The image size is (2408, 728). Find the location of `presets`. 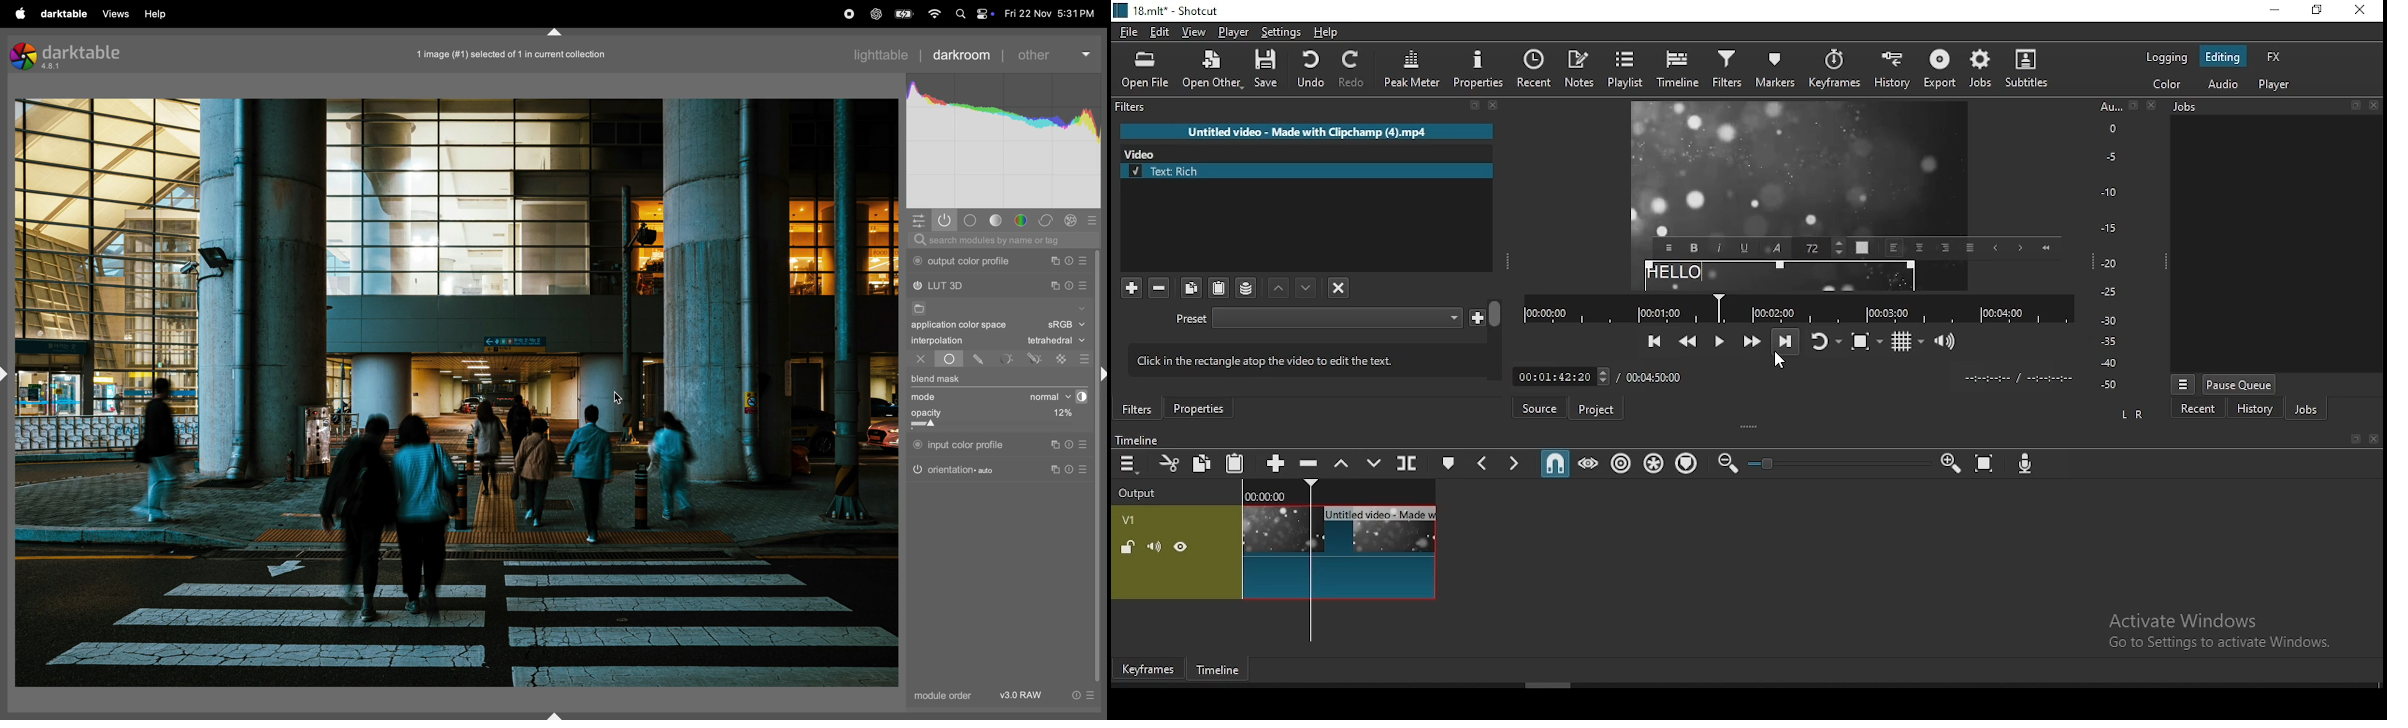

presets is located at coordinates (1096, 218).